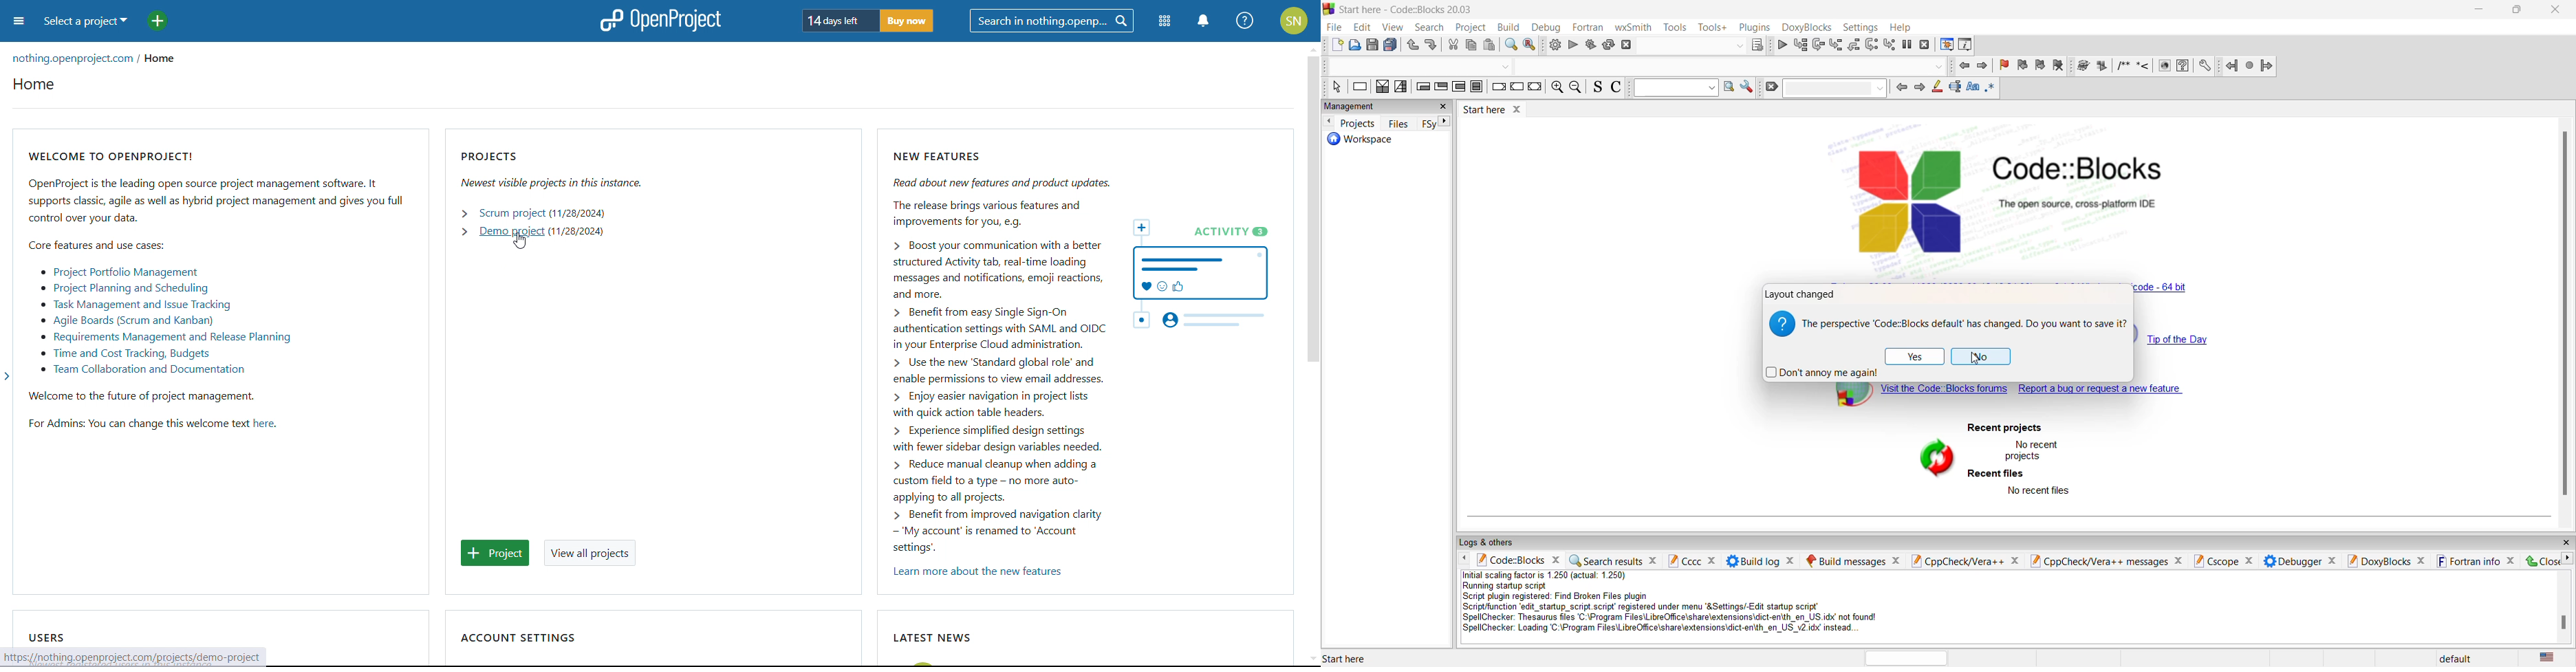  I want to click on cpp check pane, so click(1964, 559).